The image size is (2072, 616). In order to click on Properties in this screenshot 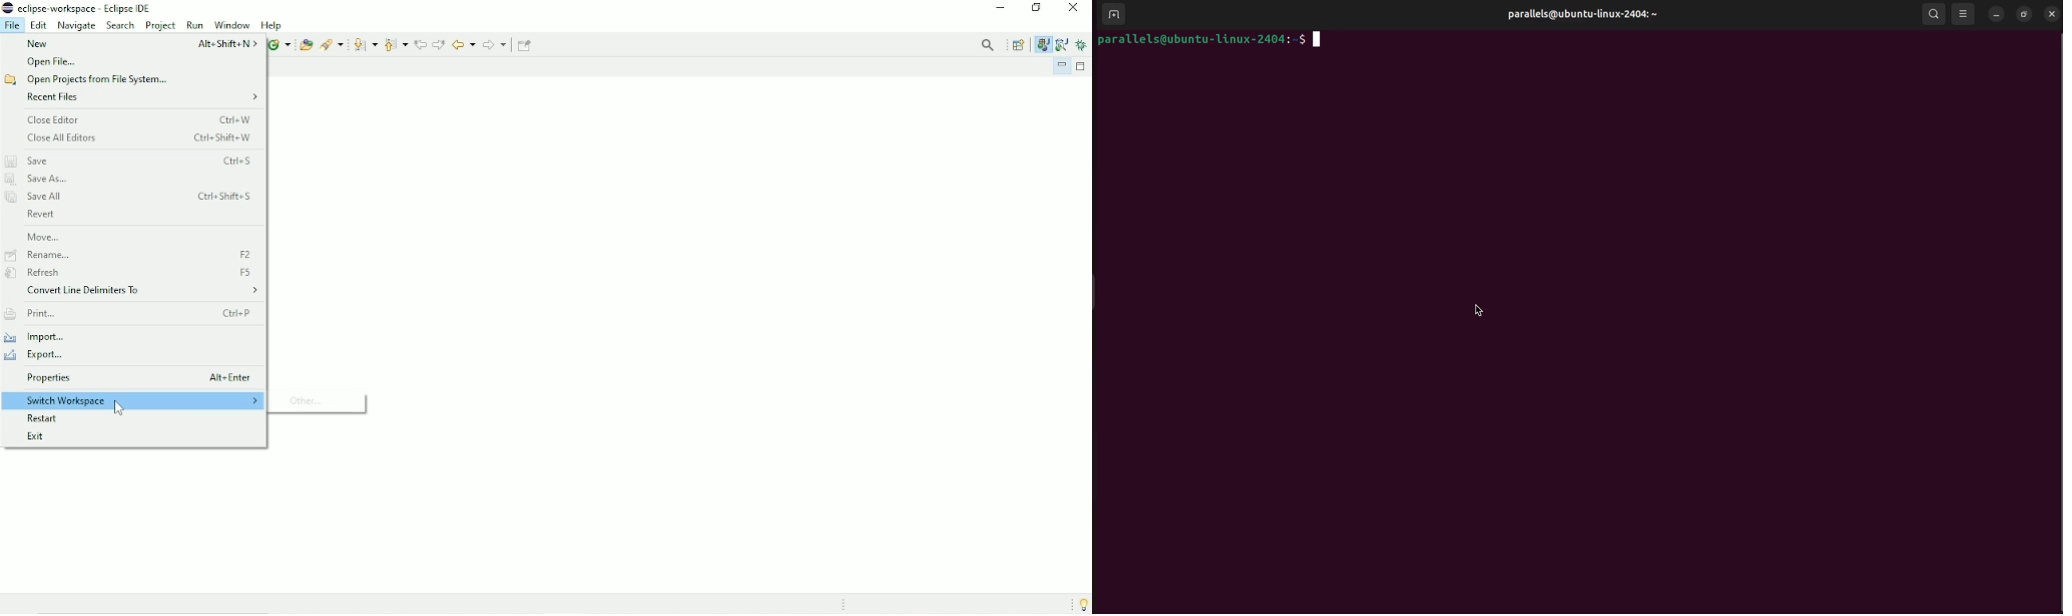, I will do `click(139, 379)`.